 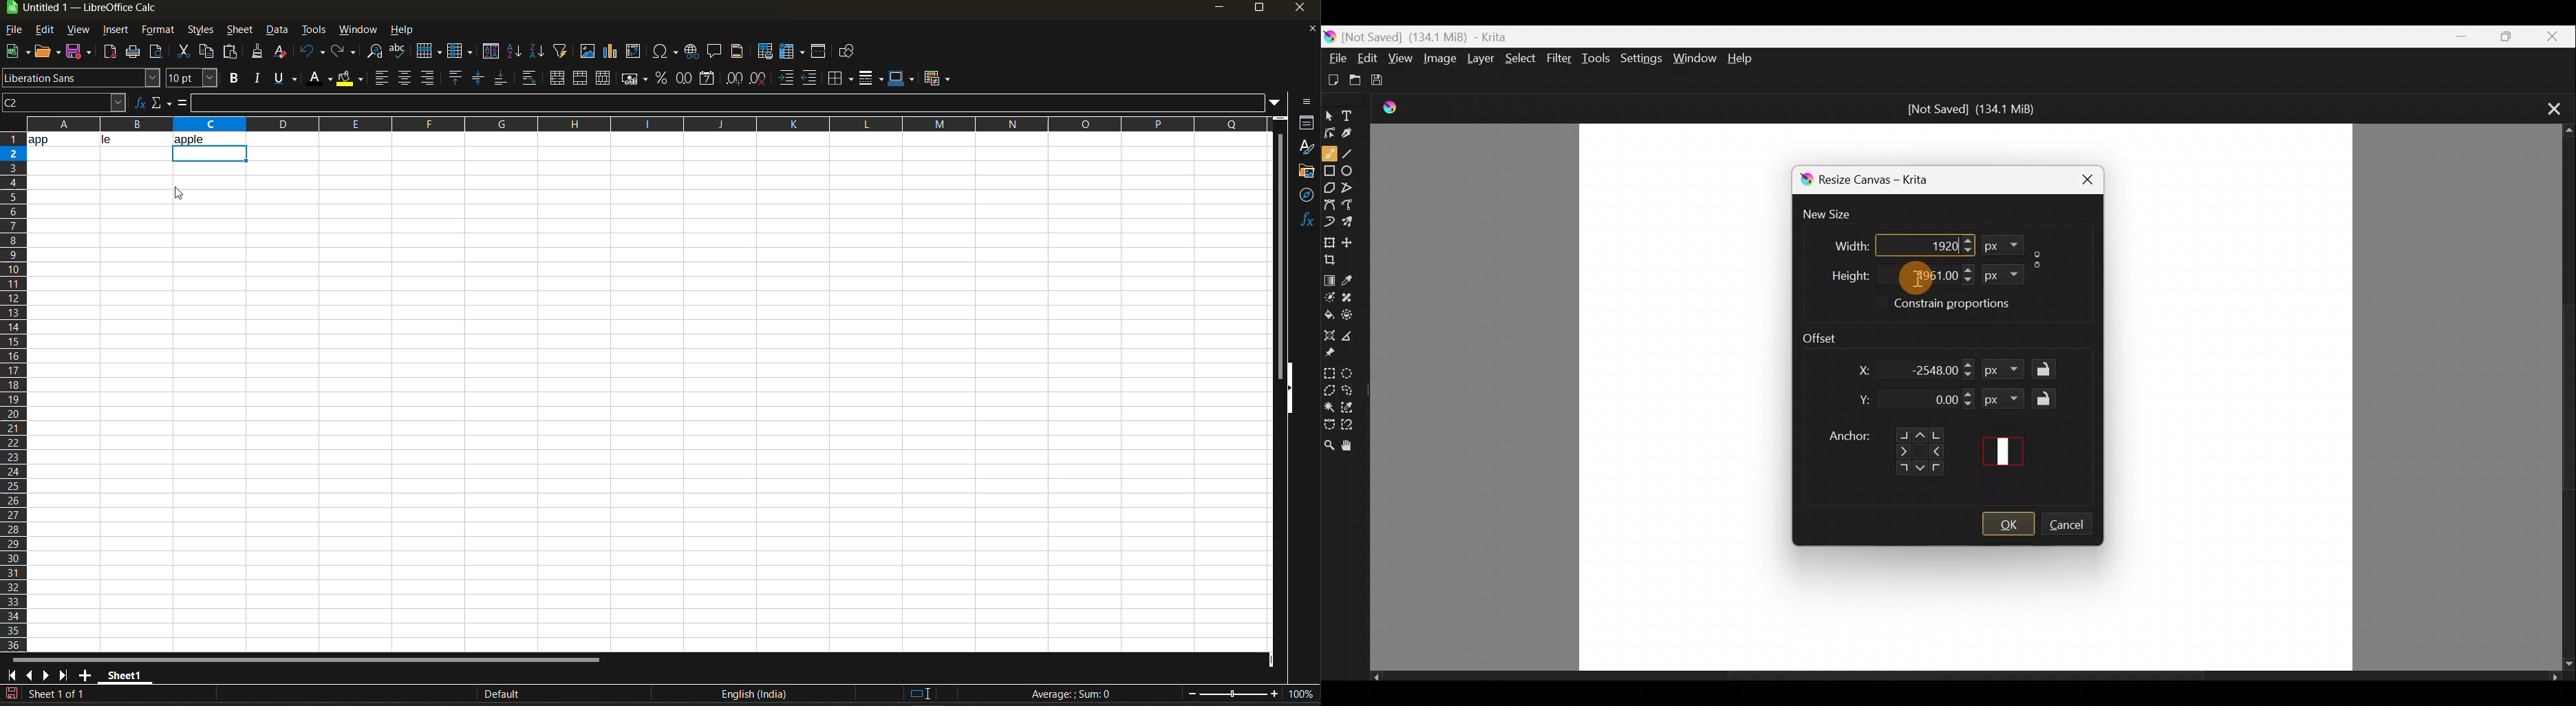 What do you see at coordinates (1353, 277) in the screenshot?
I see `Sample a colour from the image/current layer` at bounding box center [1353, 277].